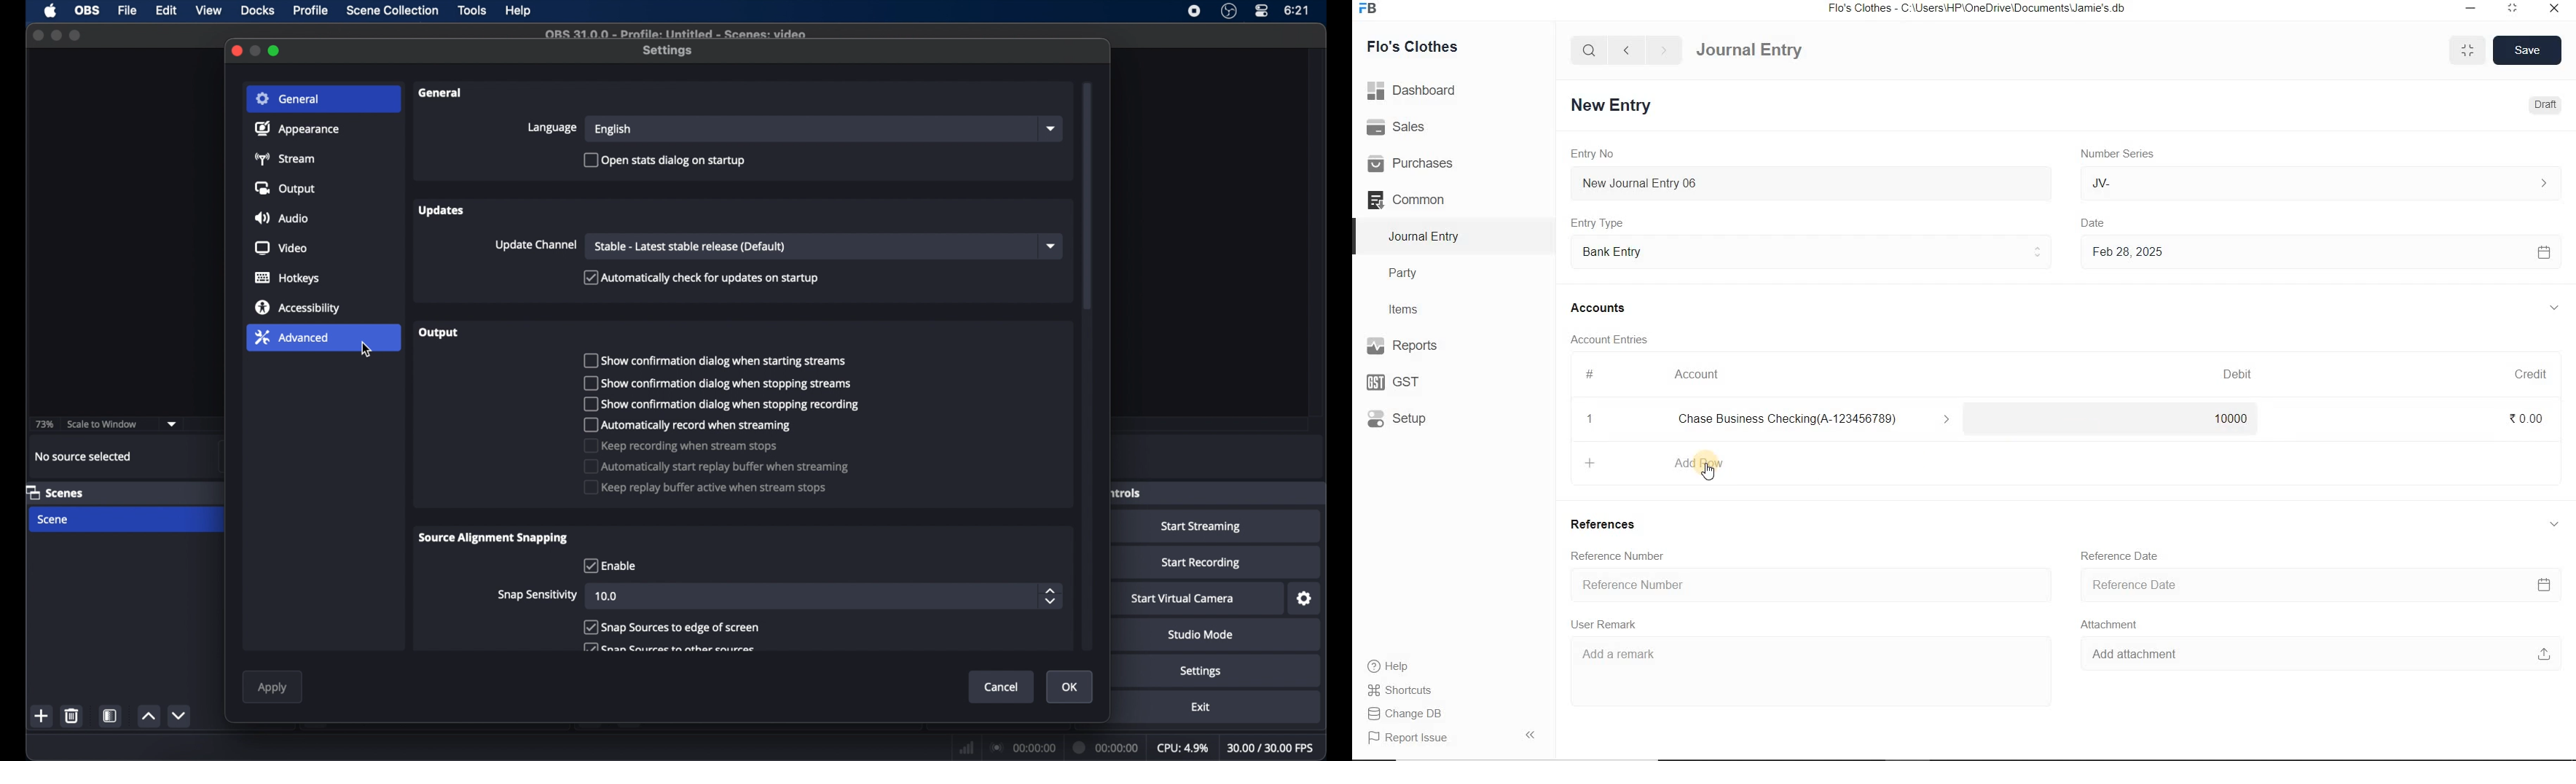 Image resolution: width=2576 pixels, height=784 pixels. Describe the element at coordinates (275, 51) in the screenshot. I see `maximize` at that location.